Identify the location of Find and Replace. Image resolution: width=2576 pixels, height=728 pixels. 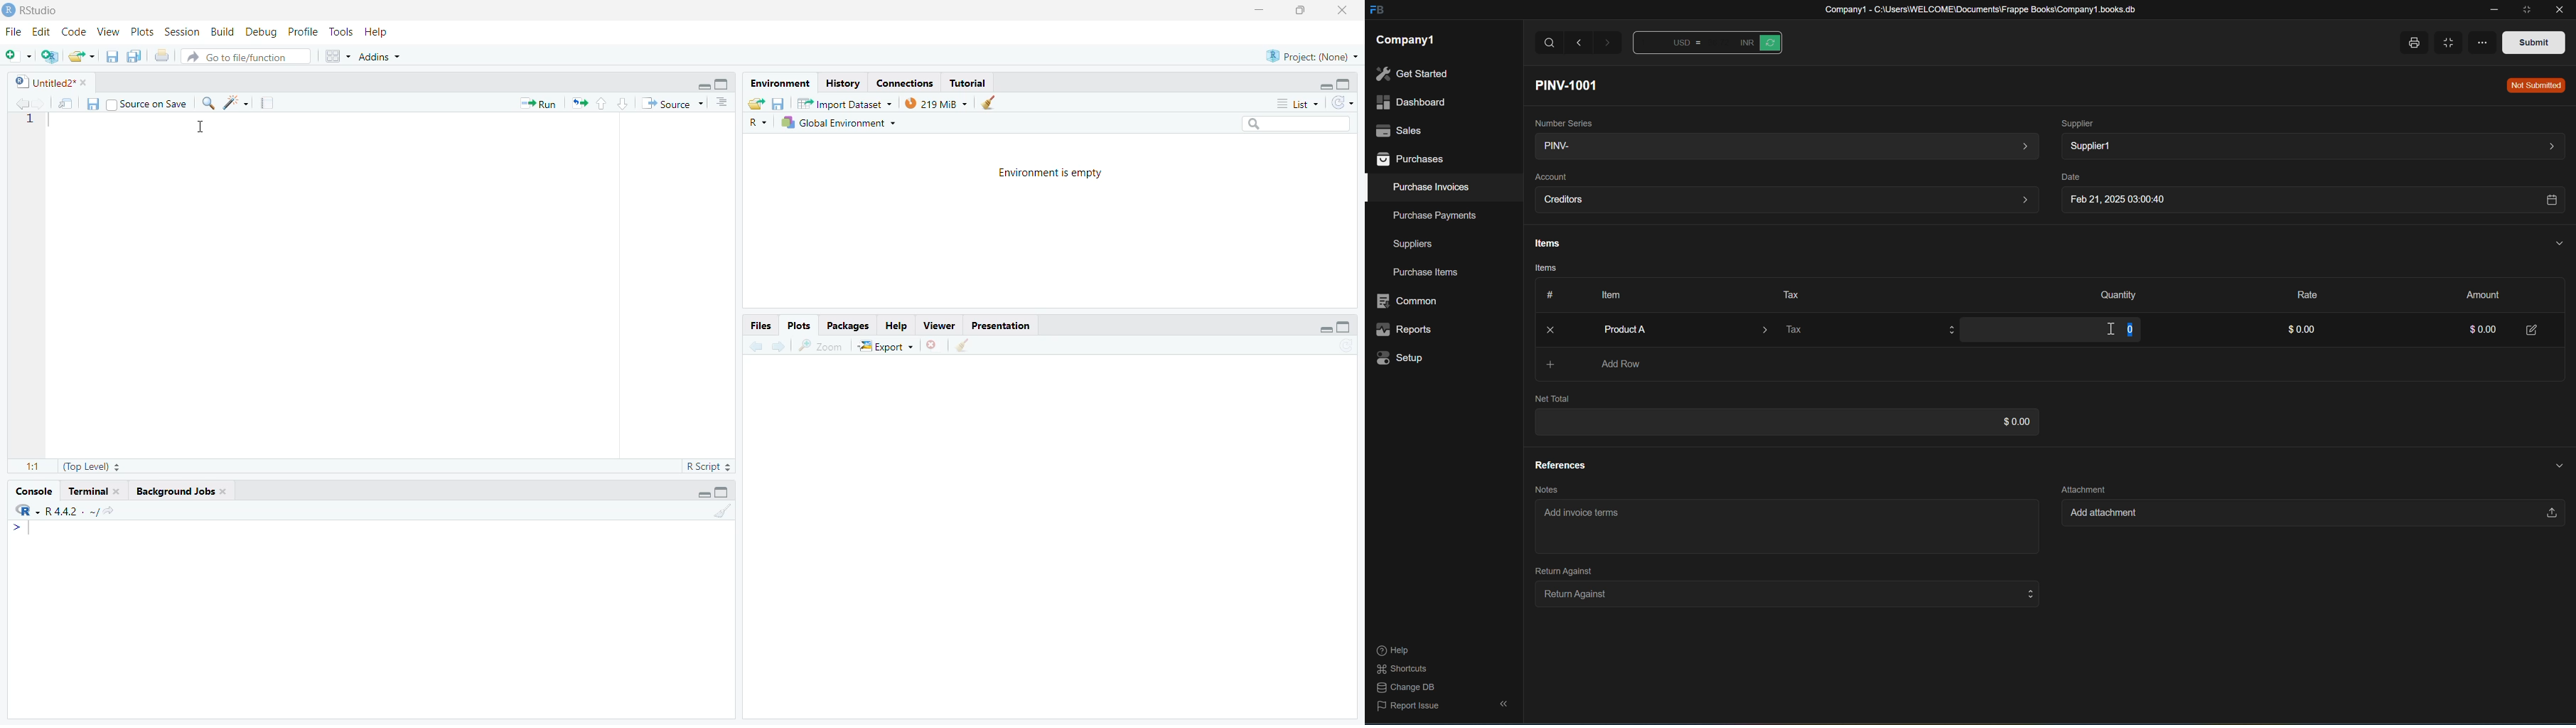
(208, 103).